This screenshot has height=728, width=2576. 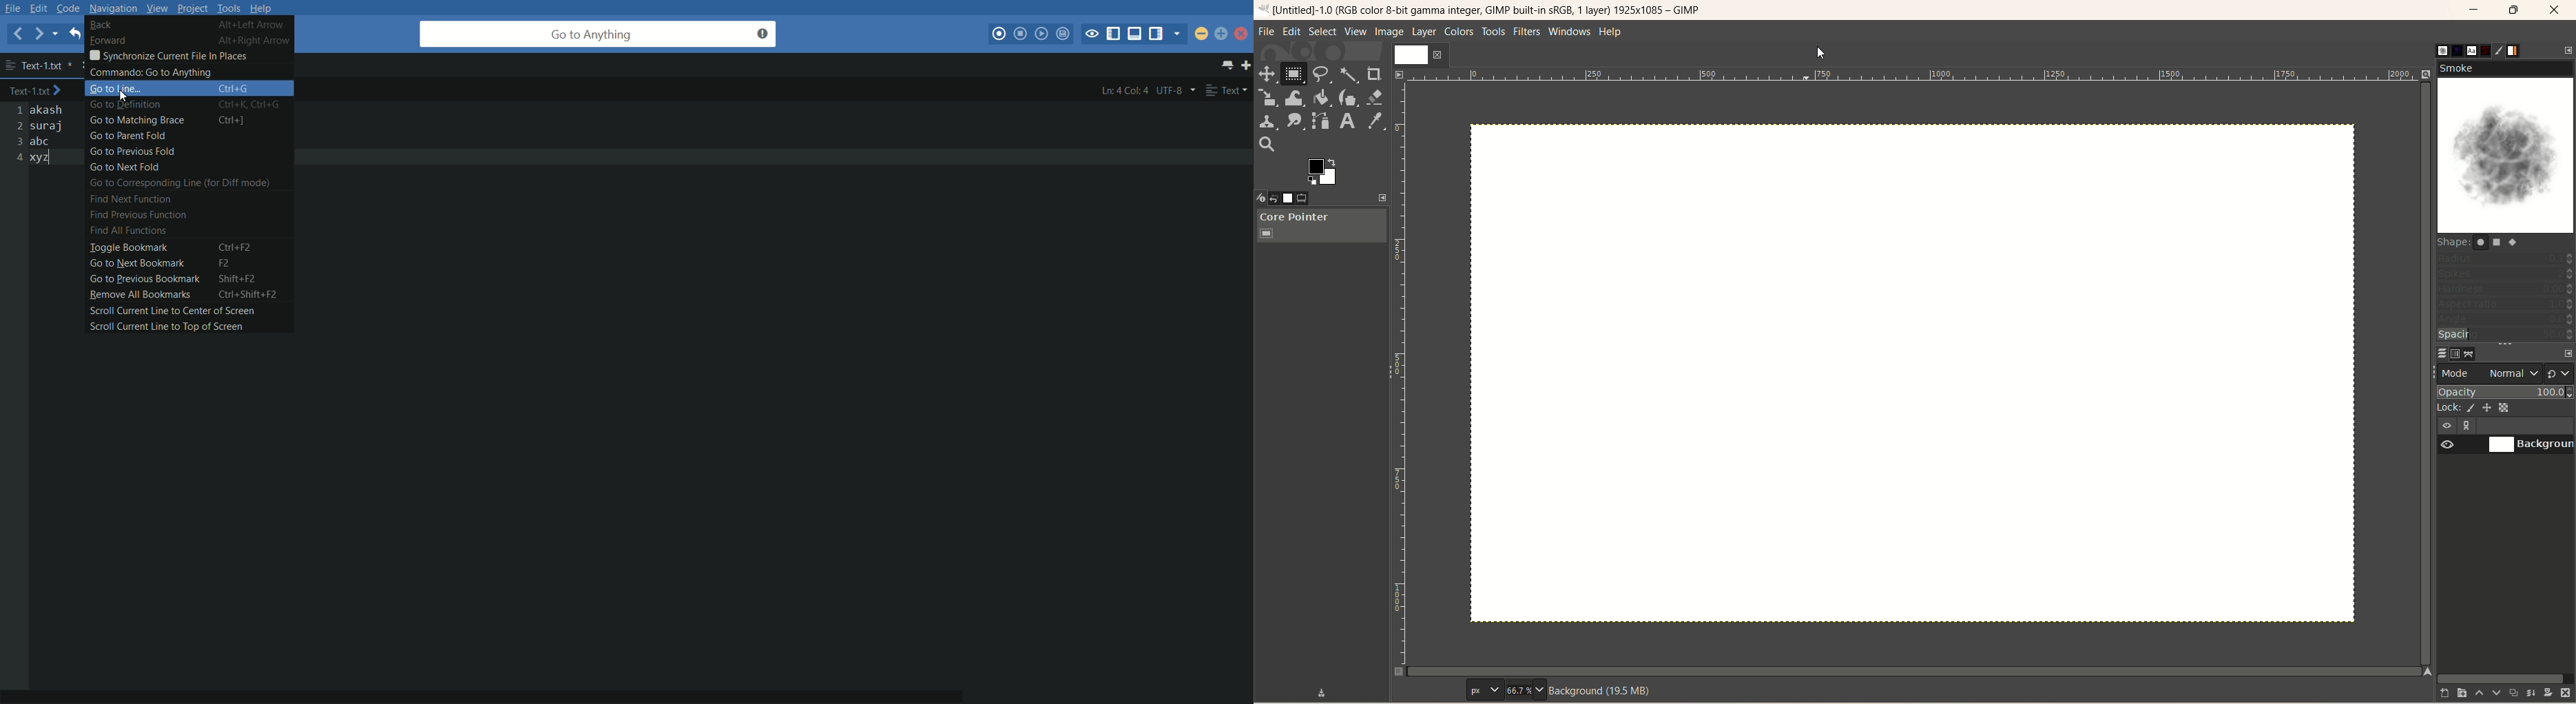 What do you see at coordinates (1294, 121) in the screenshot?
I see `smudge tool` at bounding box center [1294, 121].